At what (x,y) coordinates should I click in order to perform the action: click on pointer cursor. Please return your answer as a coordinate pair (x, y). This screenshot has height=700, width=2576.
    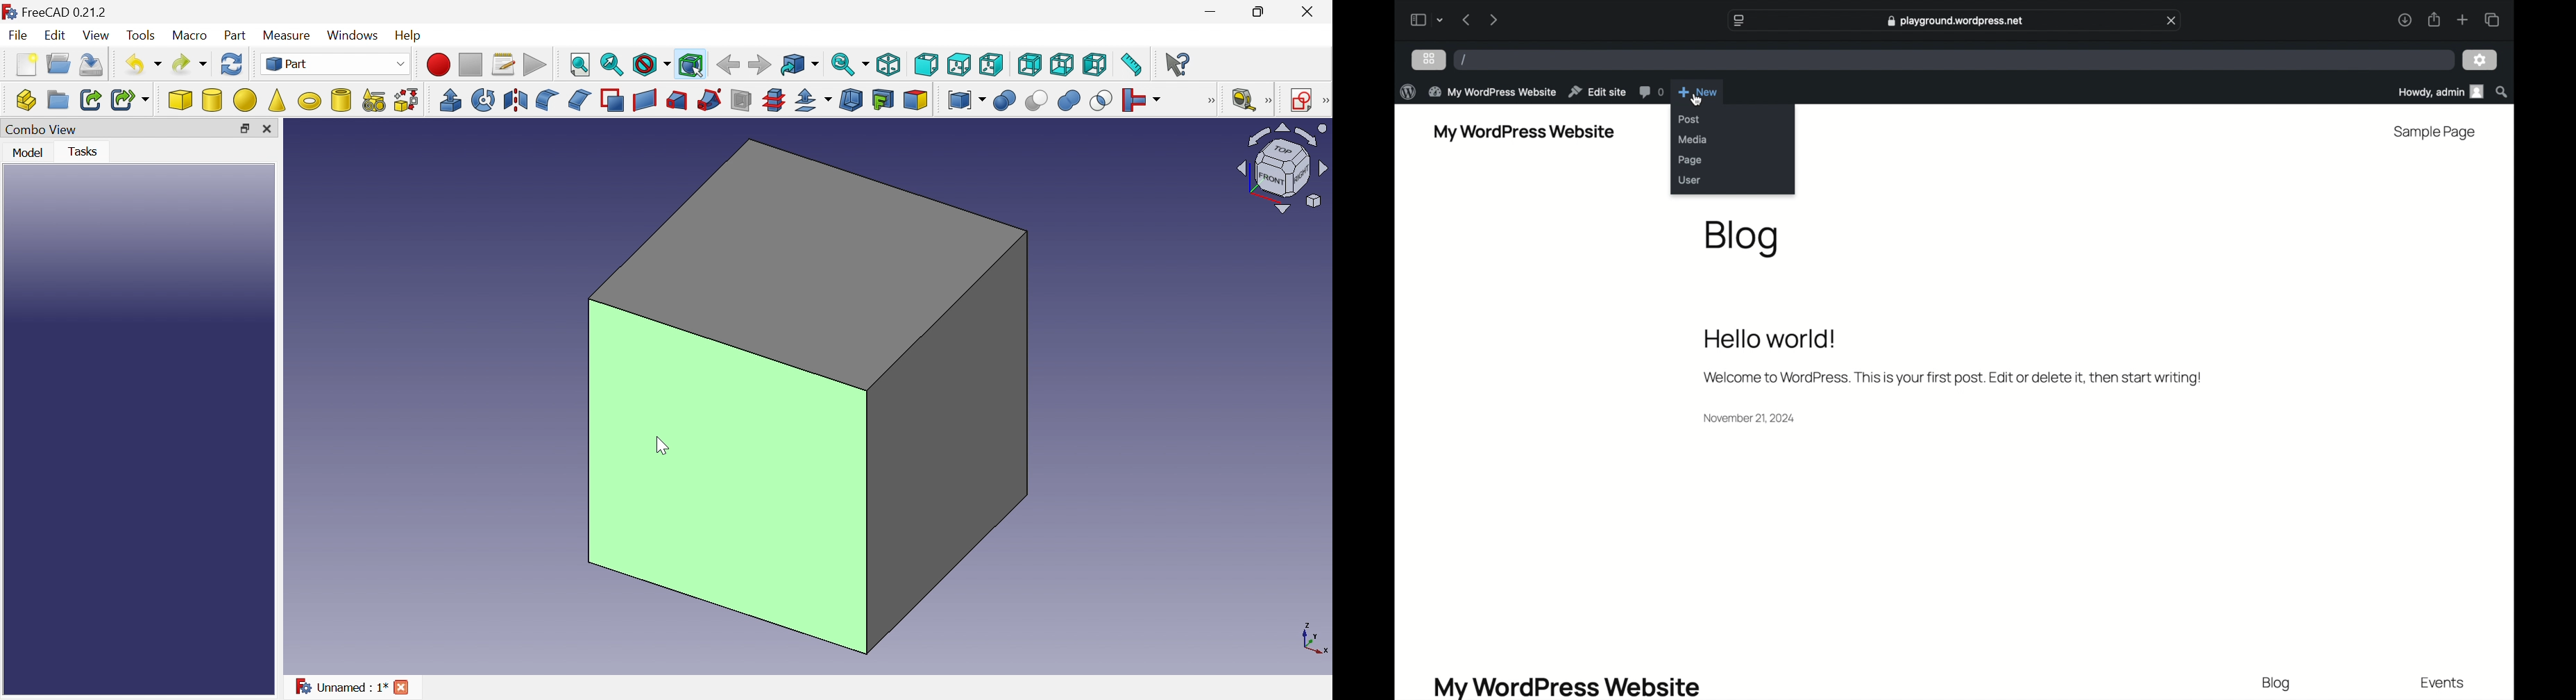
    Looking at the image, I should click on (1693, 99).